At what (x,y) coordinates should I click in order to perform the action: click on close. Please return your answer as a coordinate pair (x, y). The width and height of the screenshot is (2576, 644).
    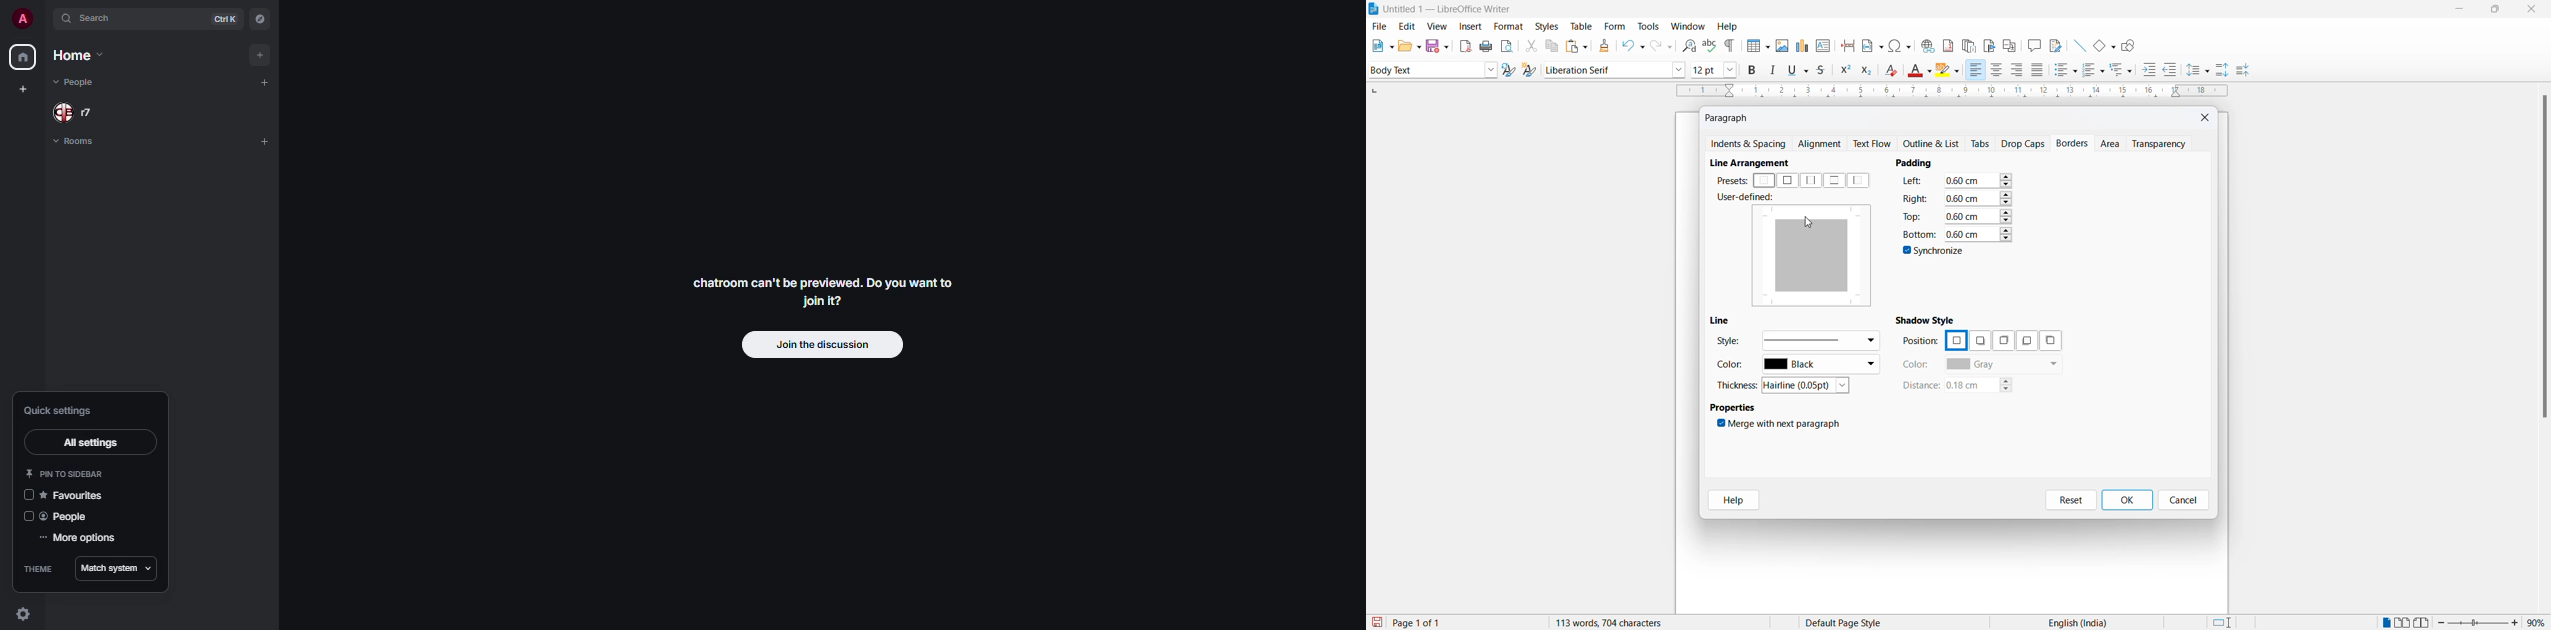
    Looking at the image, I should click on (2207, 117).